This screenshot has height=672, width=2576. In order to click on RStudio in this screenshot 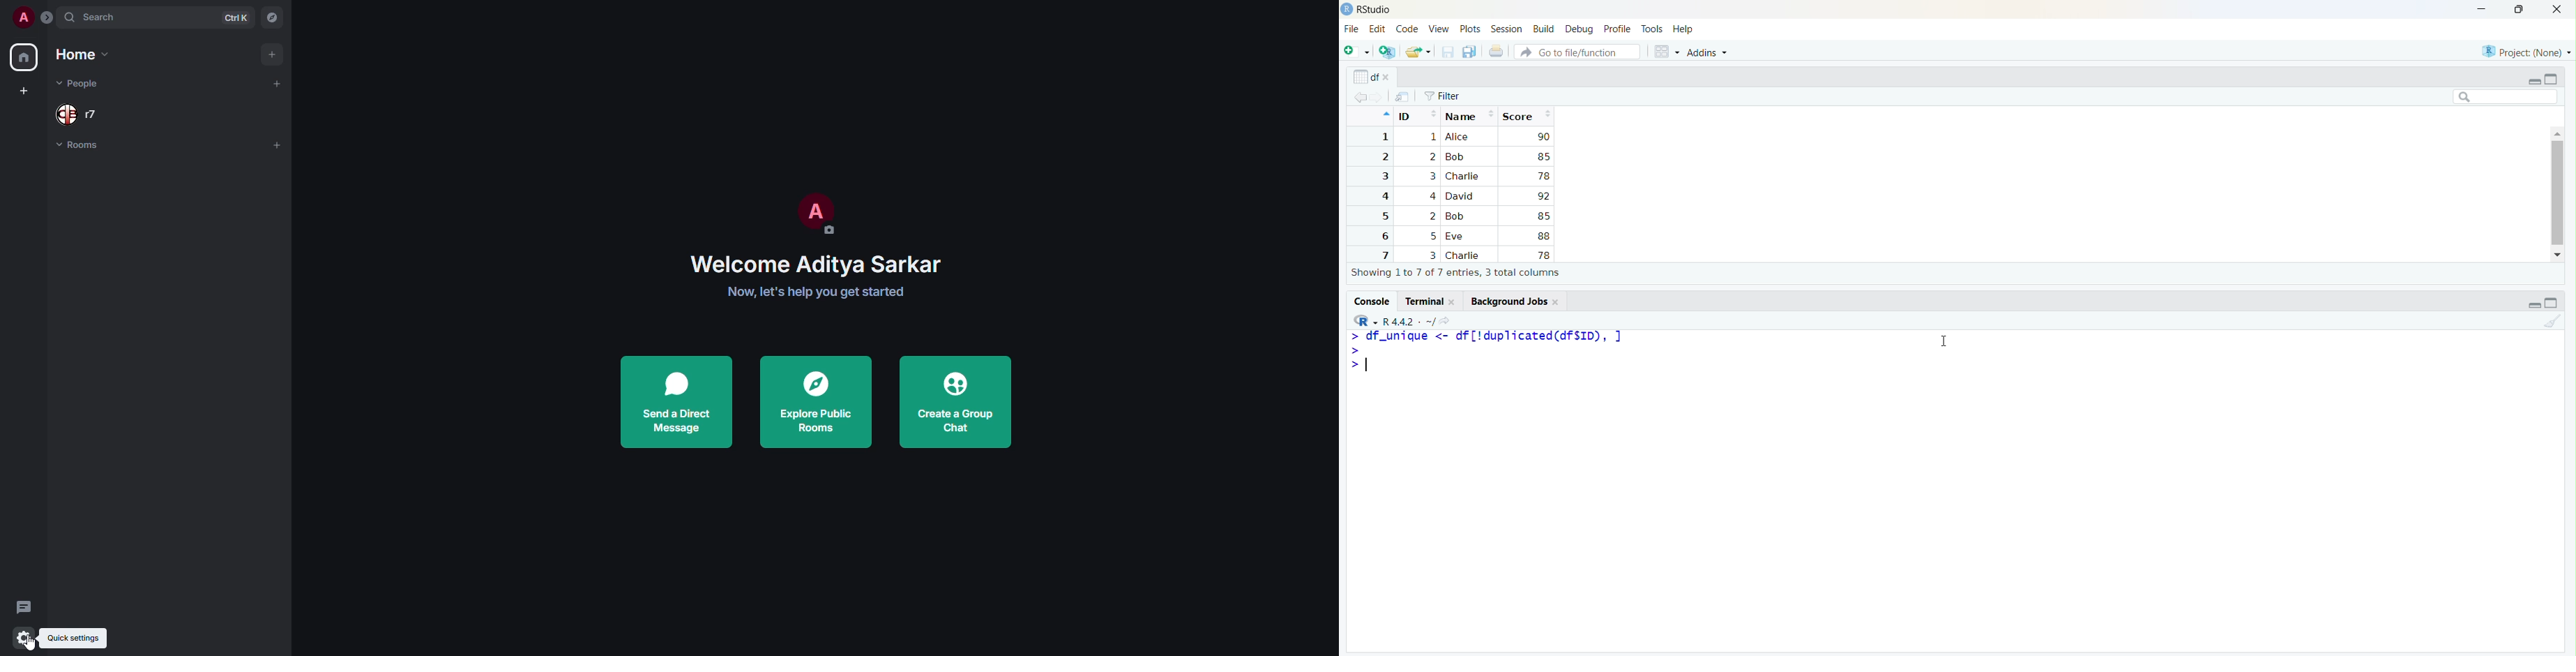, I will do `click(1375, 10)`.